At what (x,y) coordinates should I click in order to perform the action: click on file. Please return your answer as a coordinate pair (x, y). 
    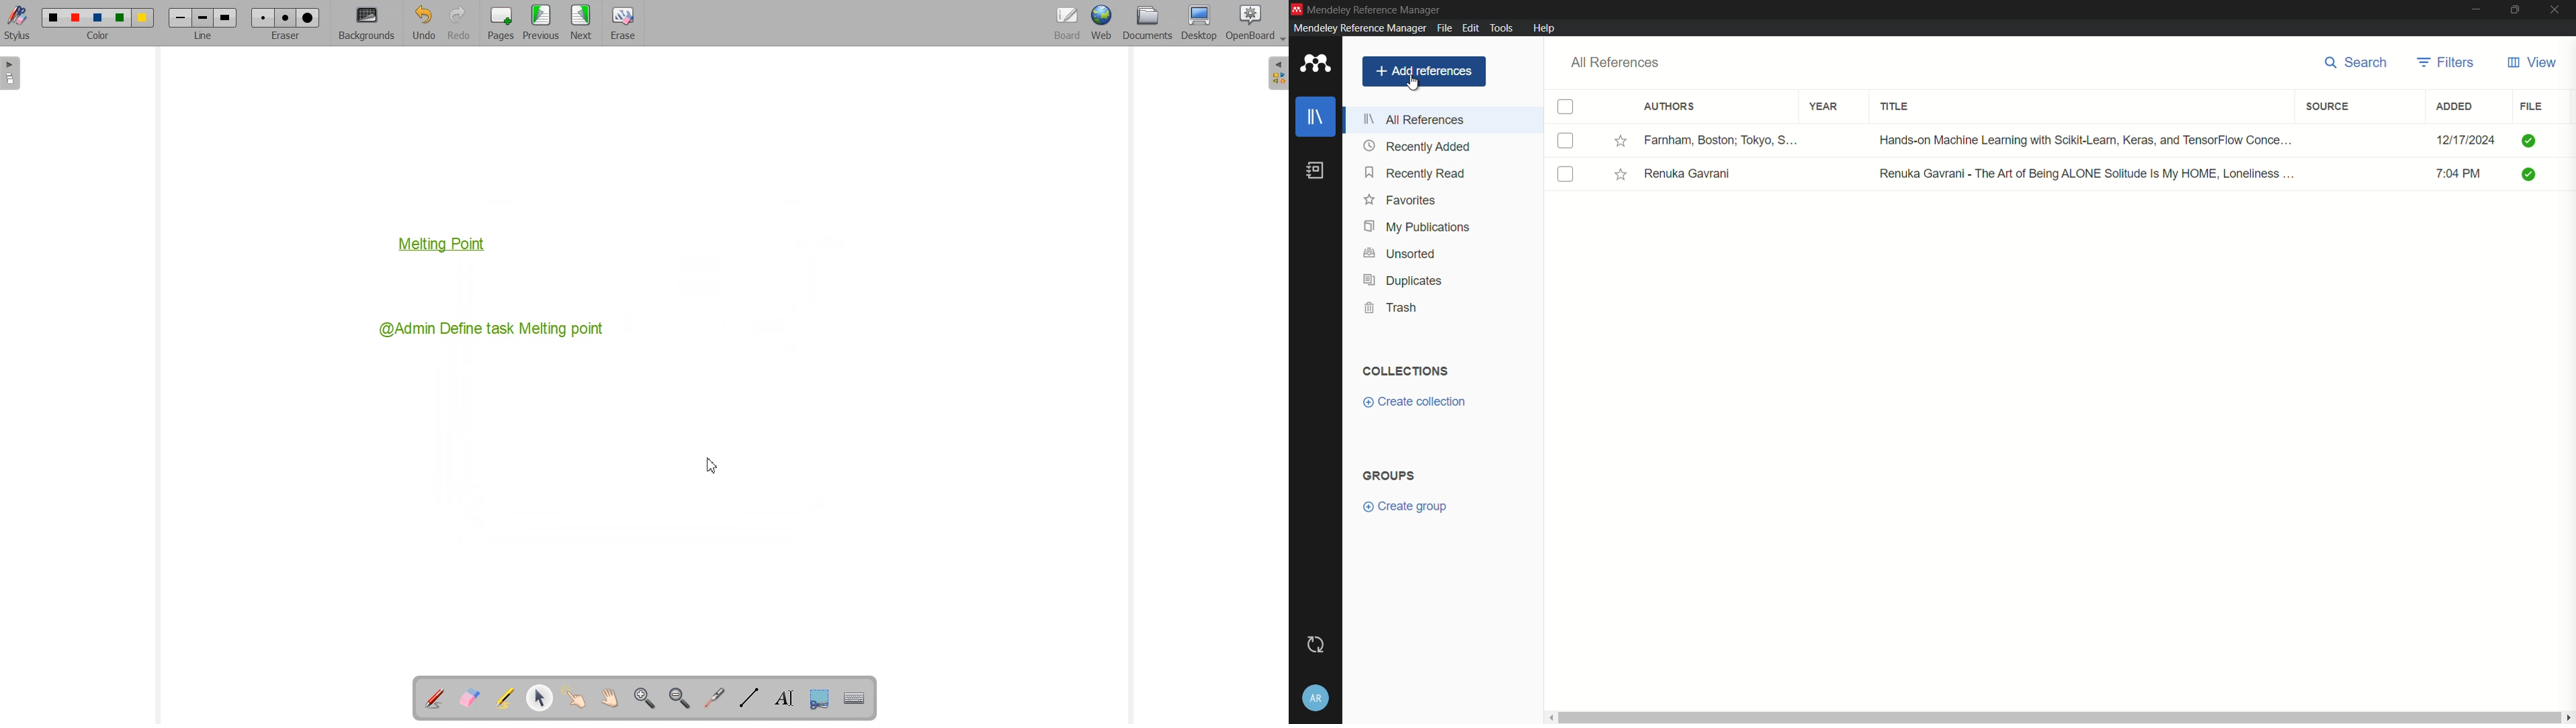
    Looking at the image, I should click on (2531, 106).